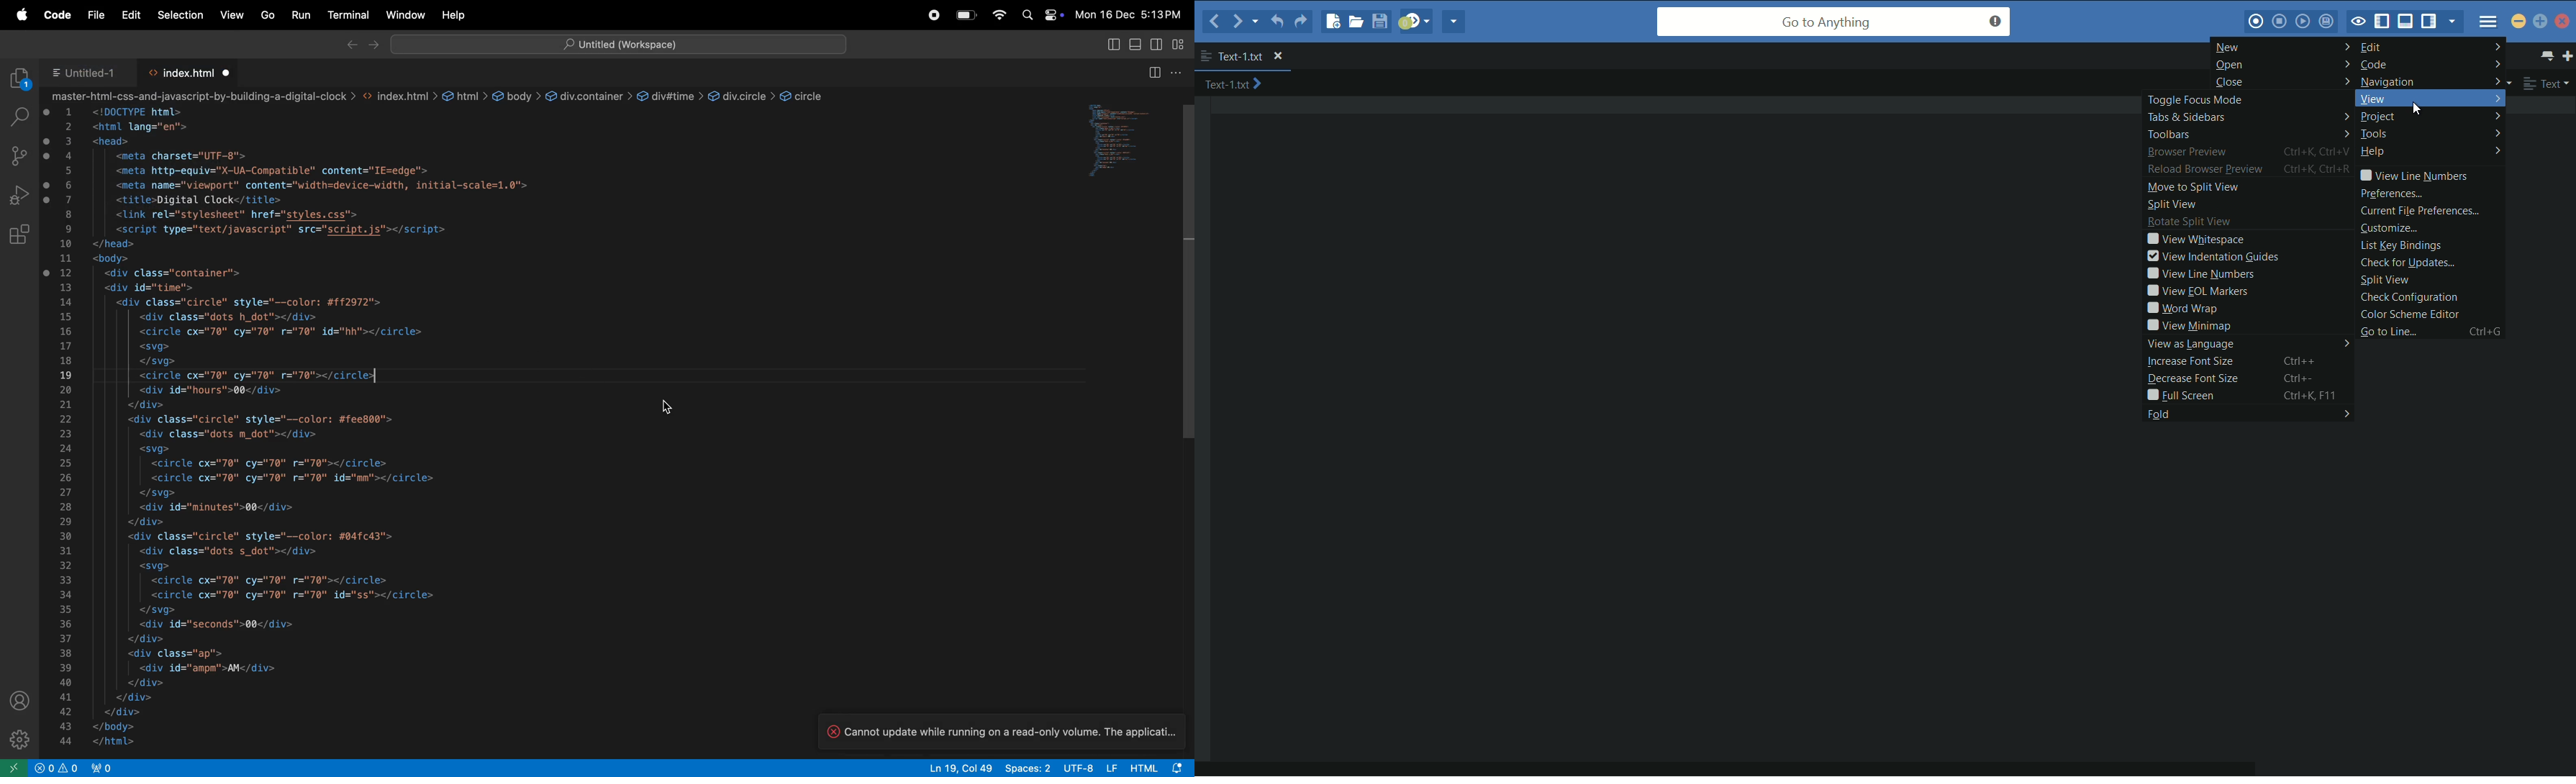 This screenshot has width=2576, height=784. I want to click on apple menu, so click(19, 17).